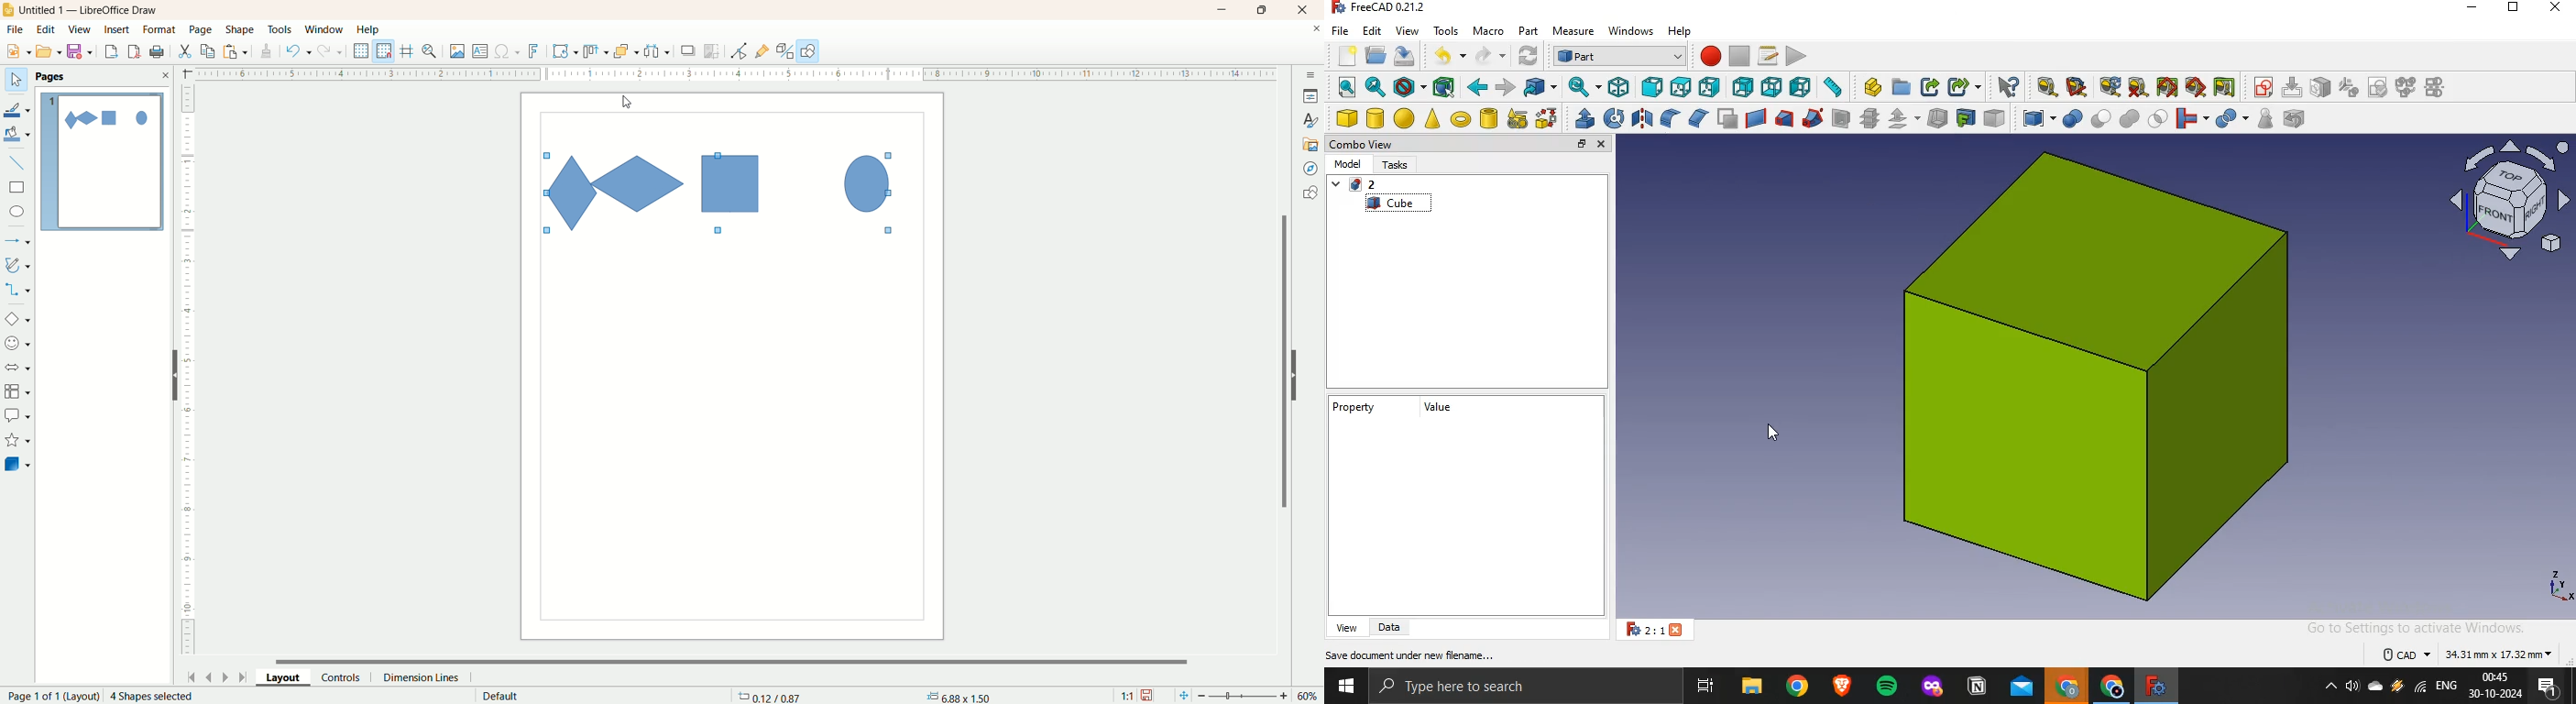 This screenshot has width=2576, height=728. What do you see at coordinates (20, 368) in the screenshot?
I see `block arrow` at bounding box center [20, 368].